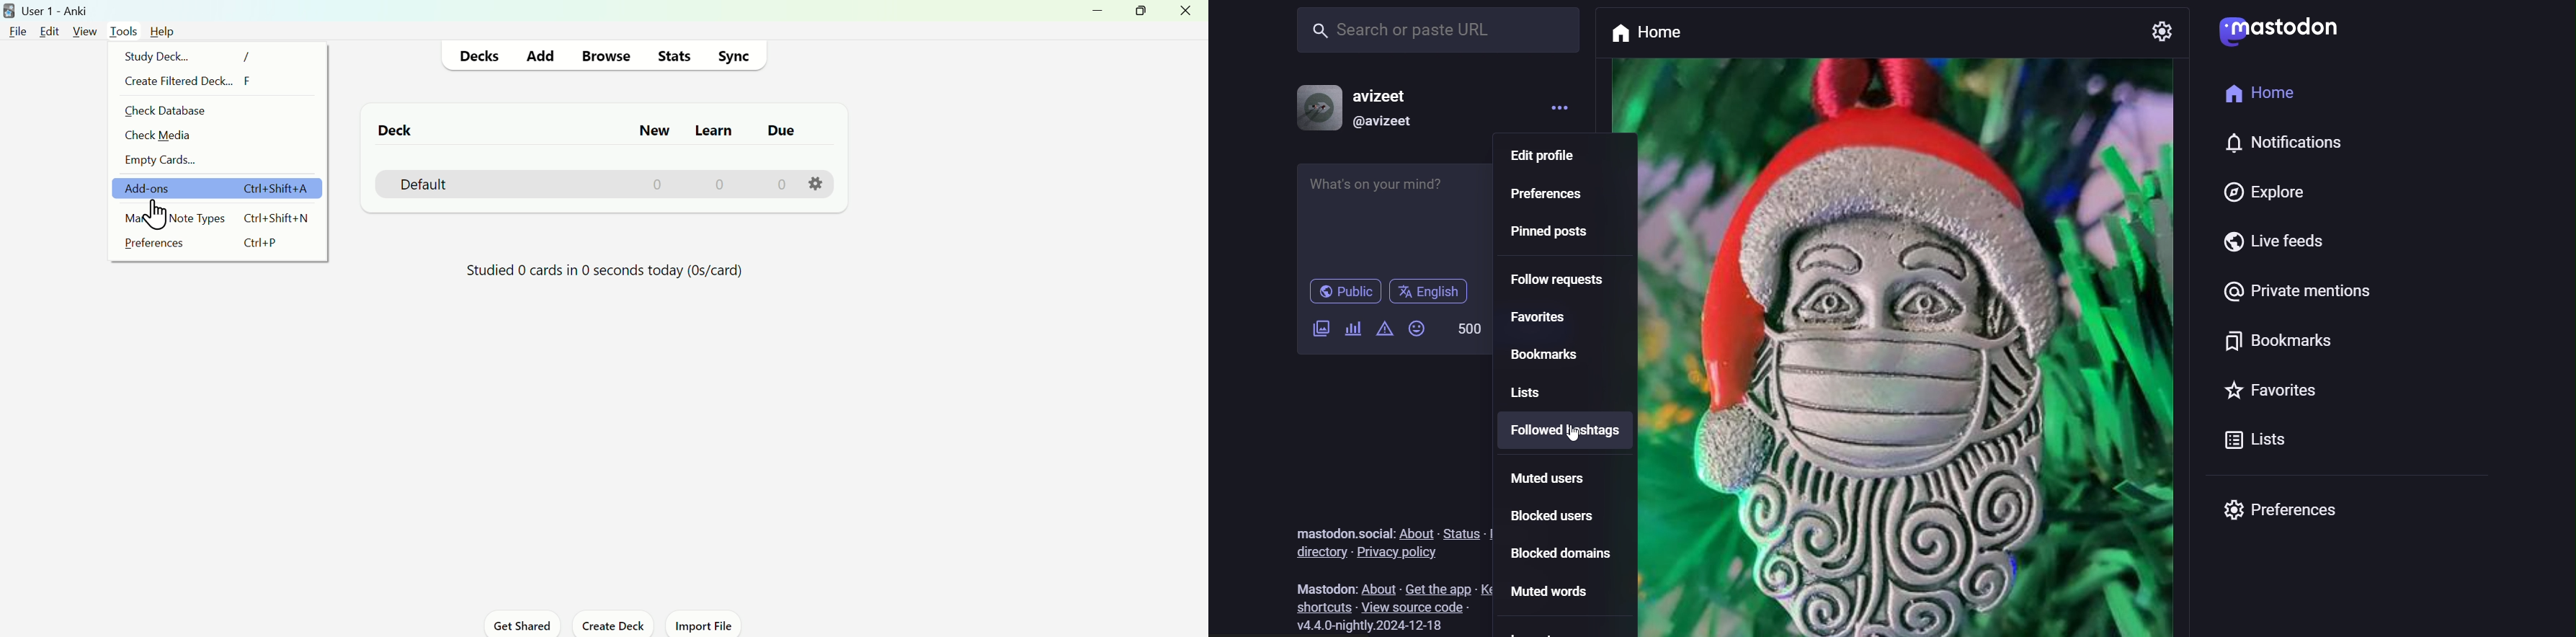  I want to click on lists, so click(2250, 442).